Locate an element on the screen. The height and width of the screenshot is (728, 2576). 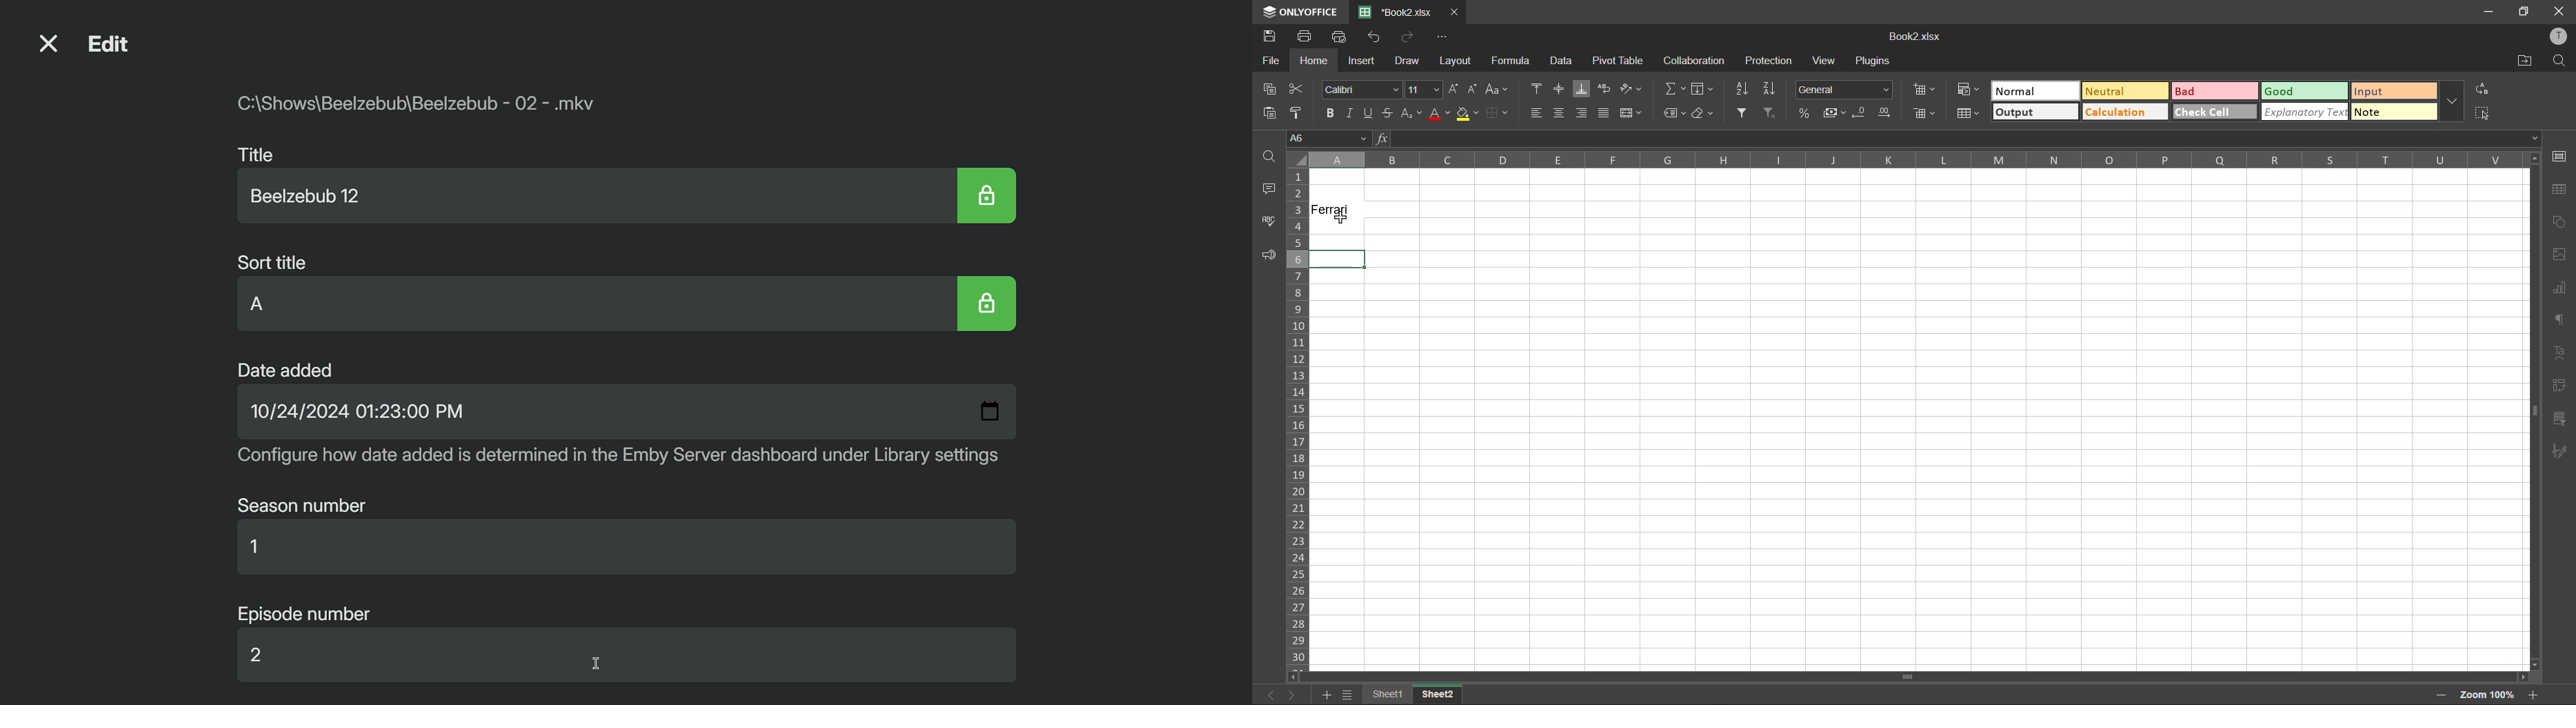
images is located at coordinates (2560, 255).